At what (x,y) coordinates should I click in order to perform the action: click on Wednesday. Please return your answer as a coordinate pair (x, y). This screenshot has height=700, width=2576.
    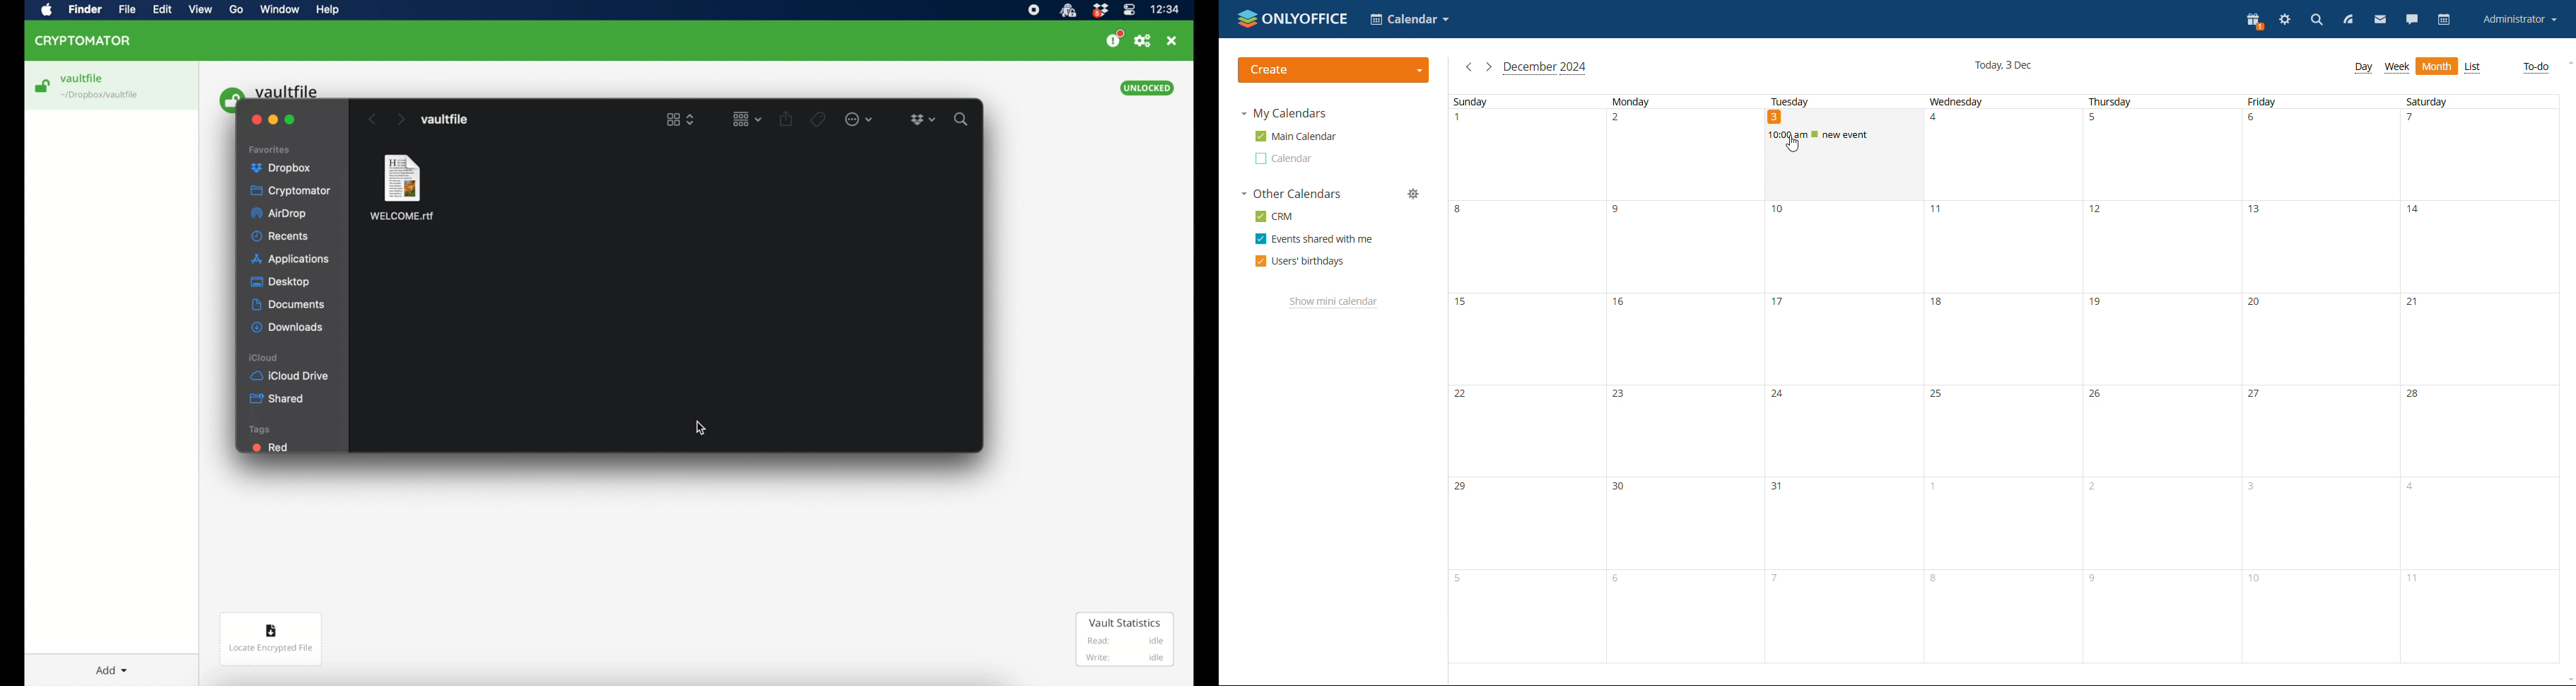
    Looking at the image, I should click on (2002, 102).